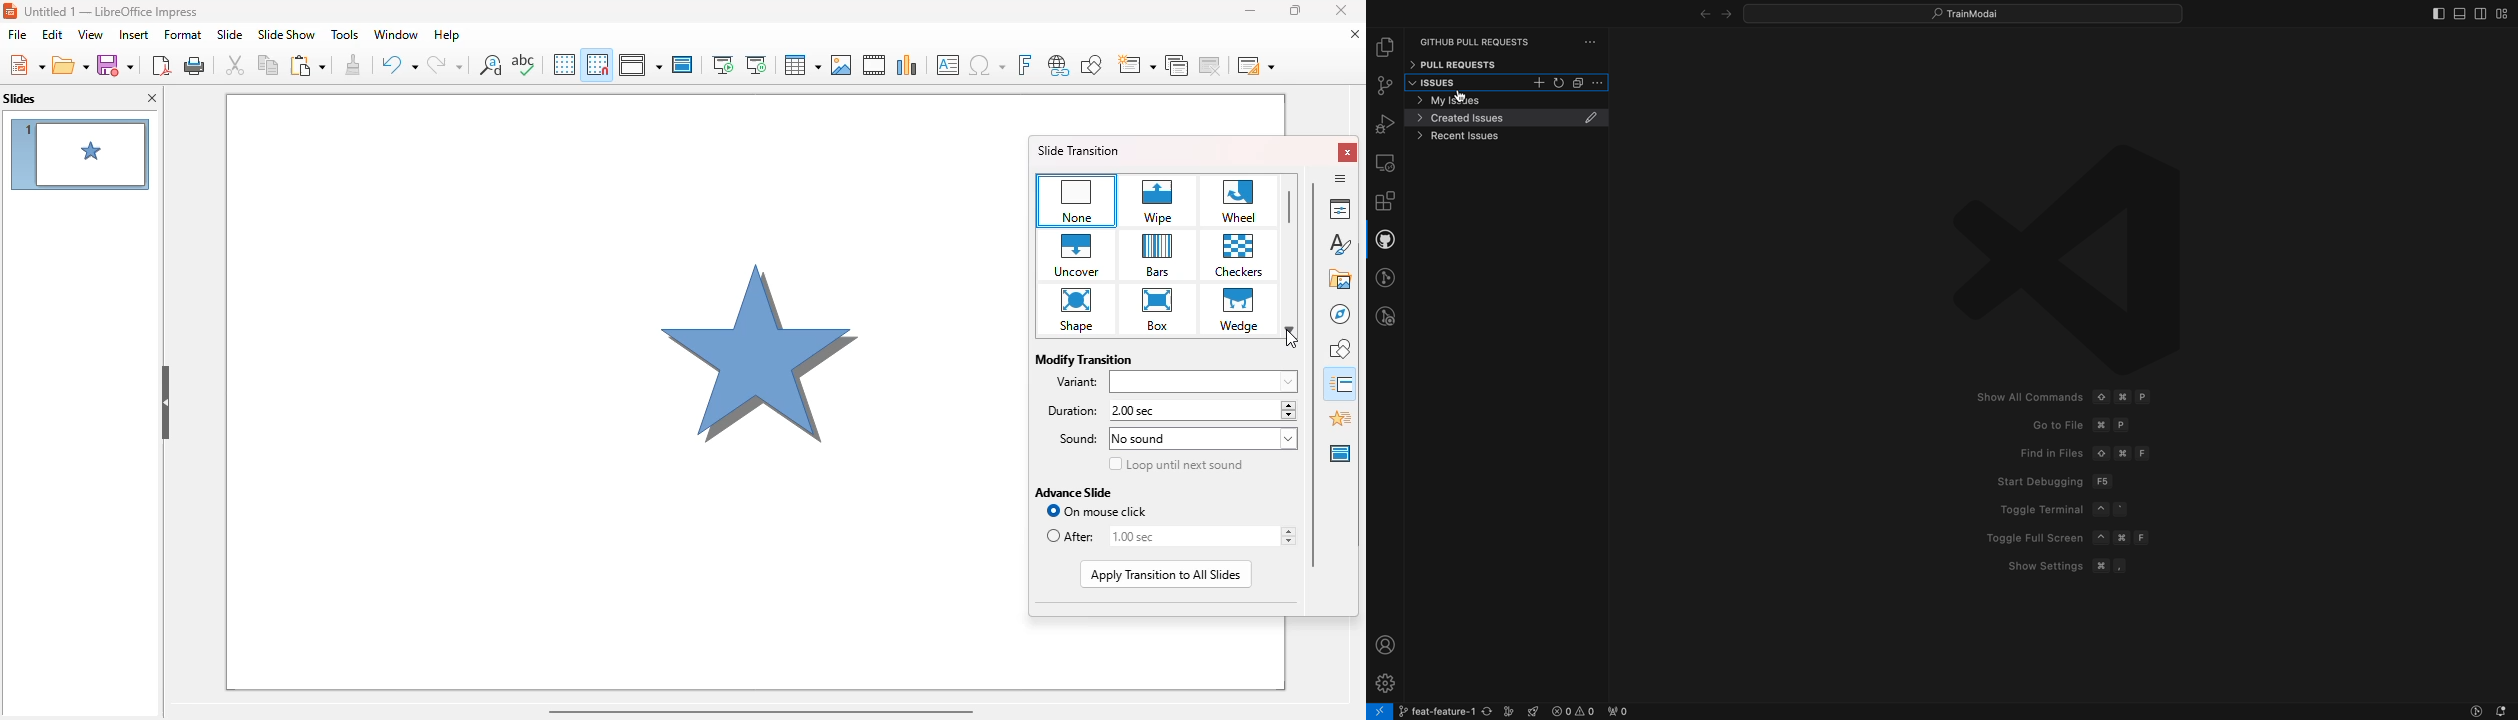 The image size is (2520, 728). What do you see at coordinates (1205, 383) in the screenshot?
I see `variant` at bounding box center [1205, 383].